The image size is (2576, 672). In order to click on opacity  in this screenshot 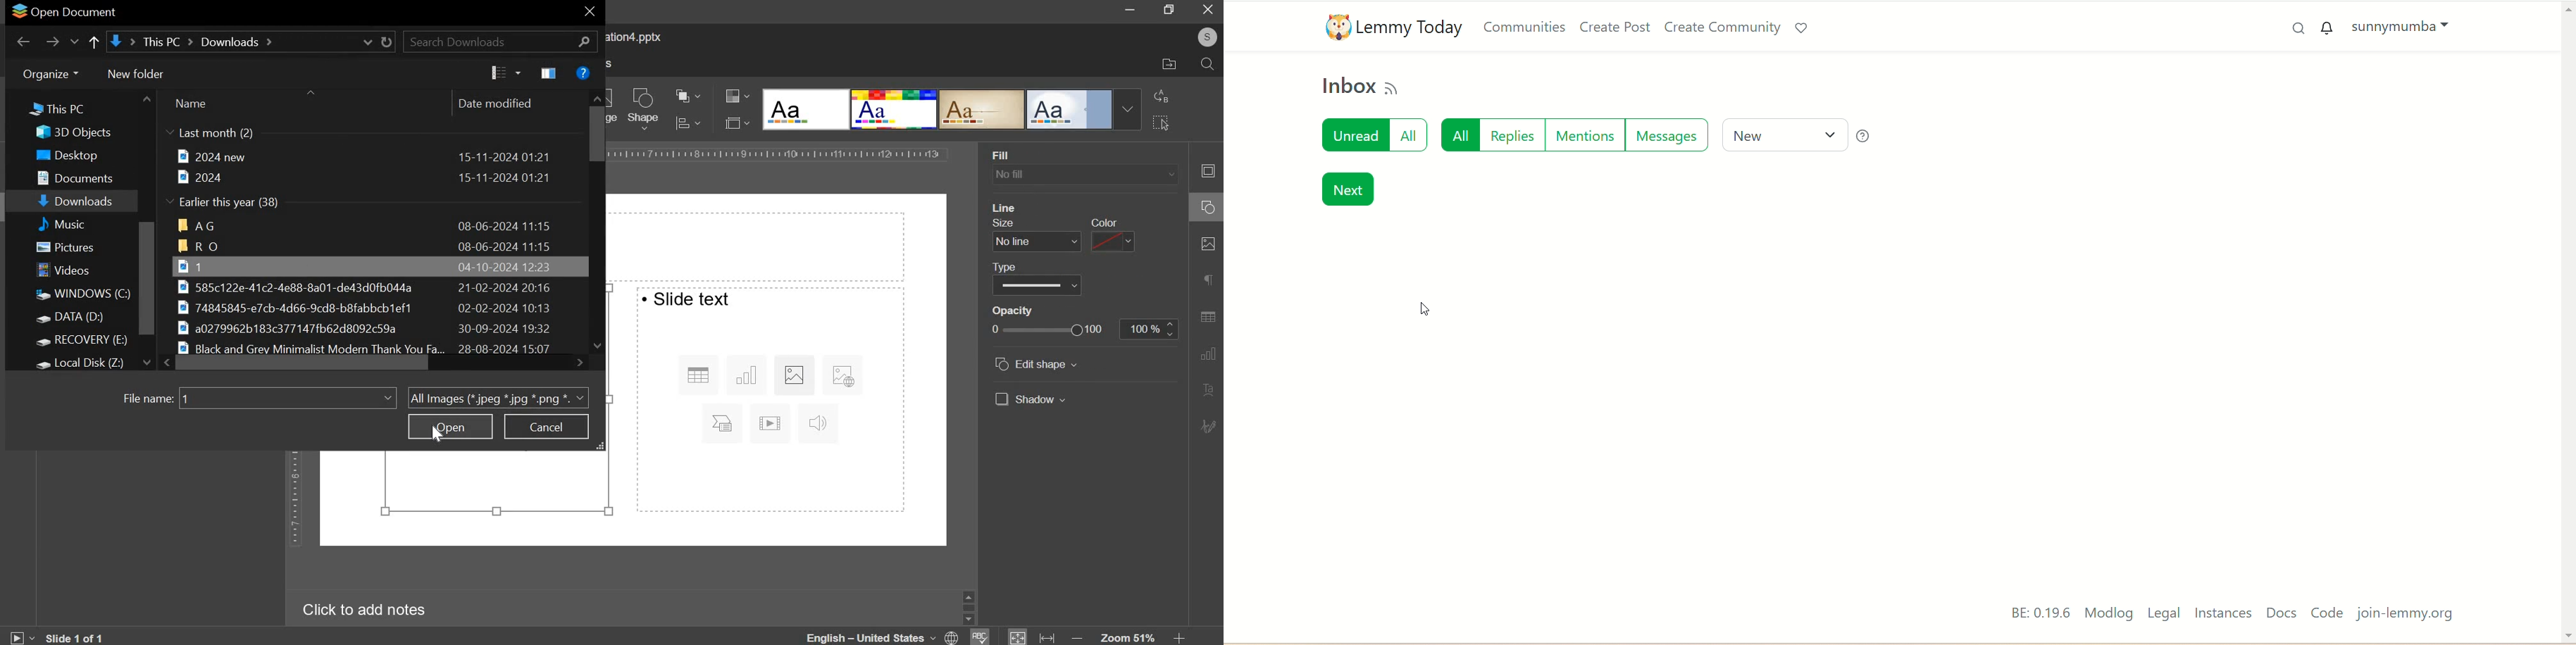, I will do `click(1148, 330)`.